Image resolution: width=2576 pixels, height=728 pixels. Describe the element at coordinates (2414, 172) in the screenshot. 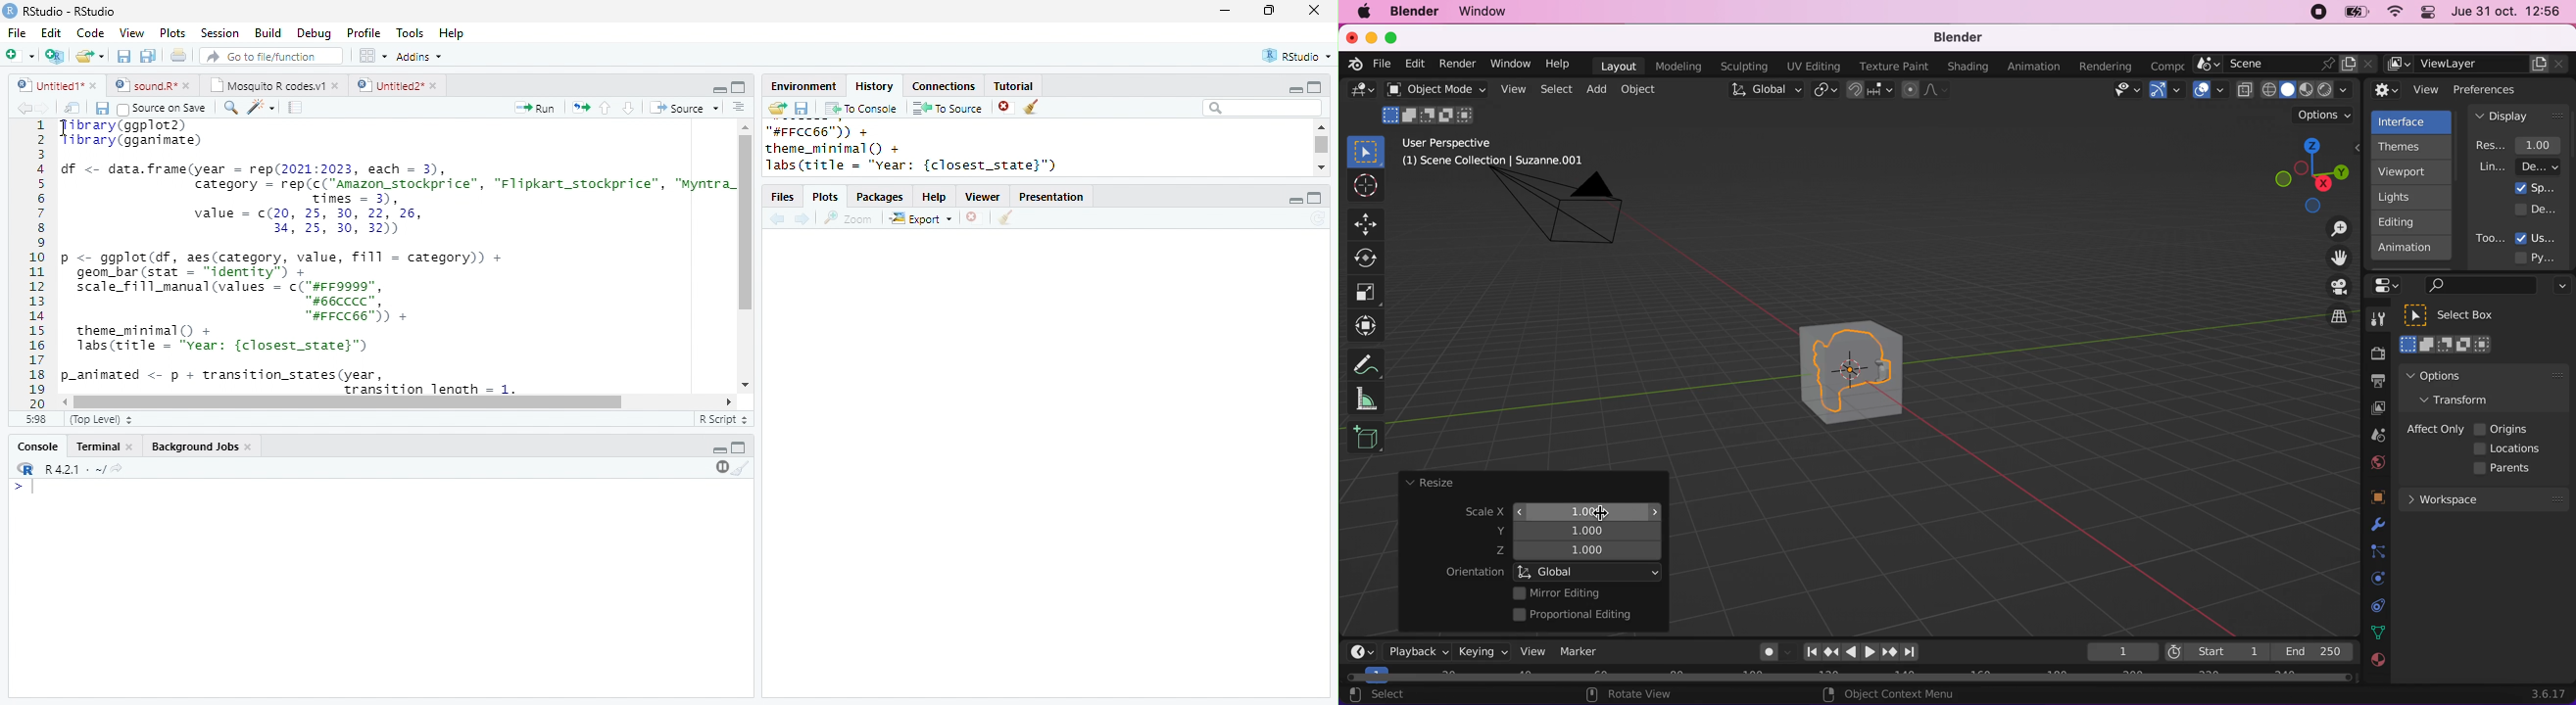

I see `viewport` at that location.